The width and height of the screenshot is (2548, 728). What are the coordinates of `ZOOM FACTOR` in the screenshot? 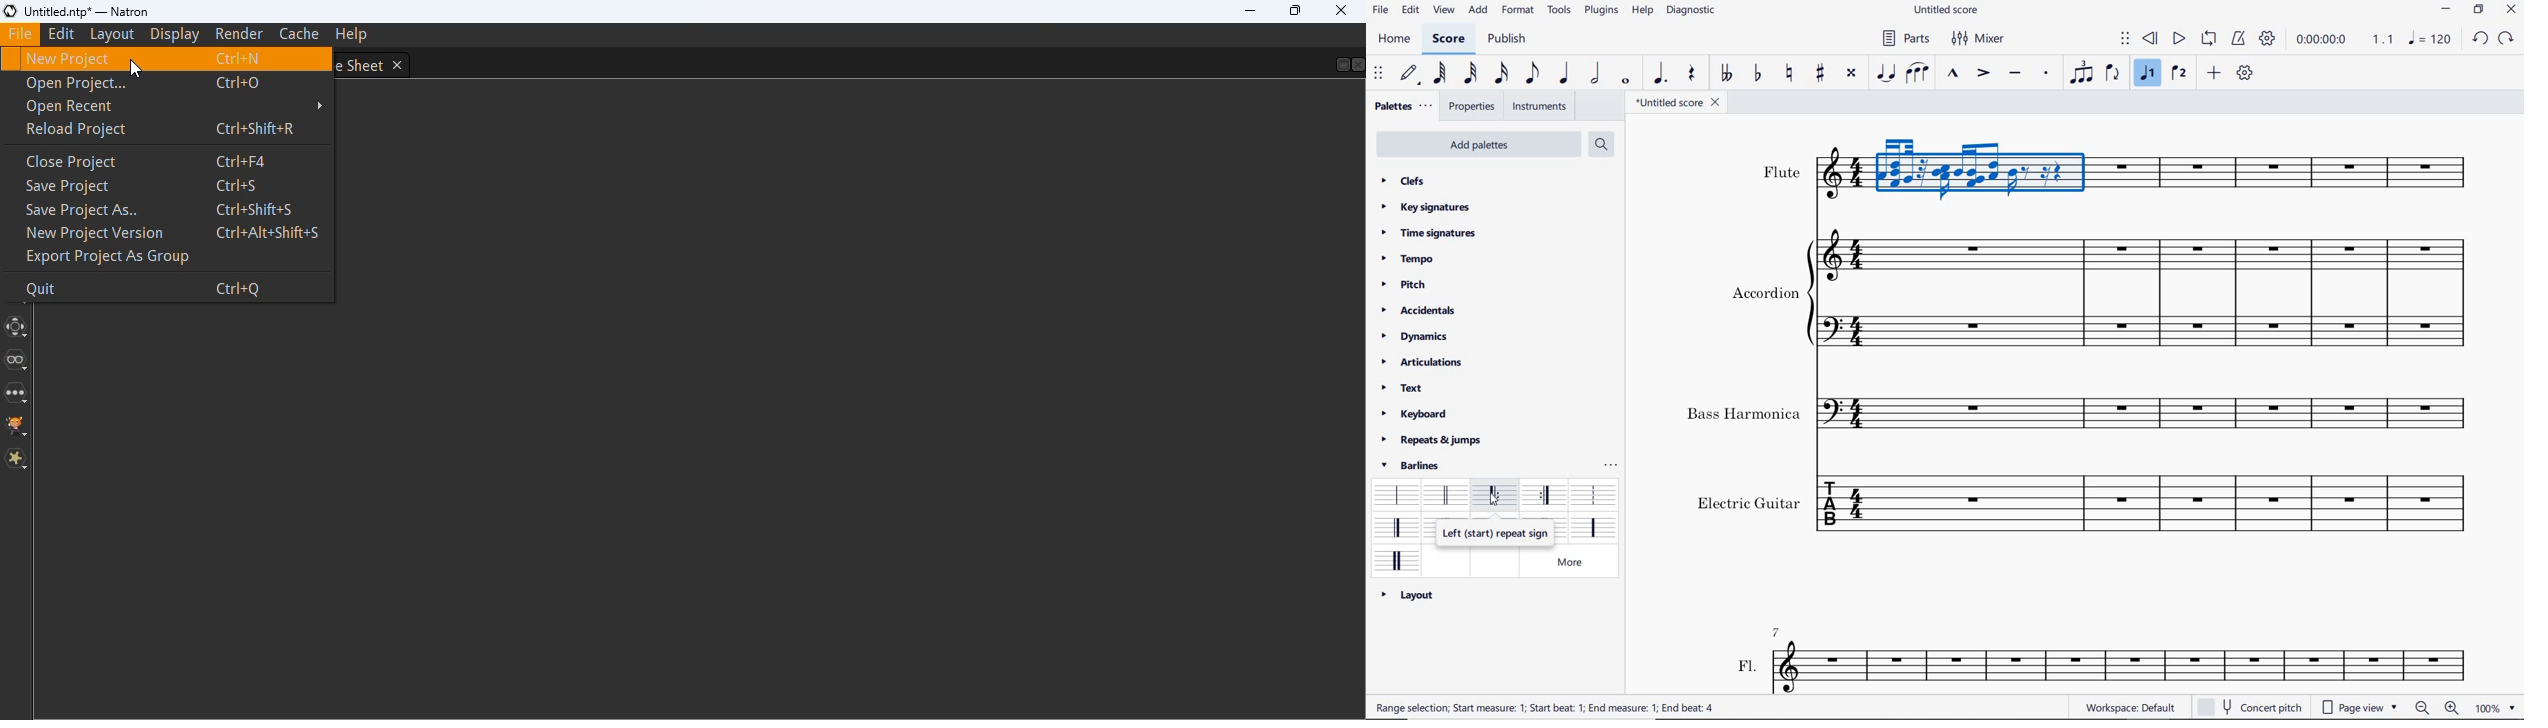 It's located at (2495, 708).